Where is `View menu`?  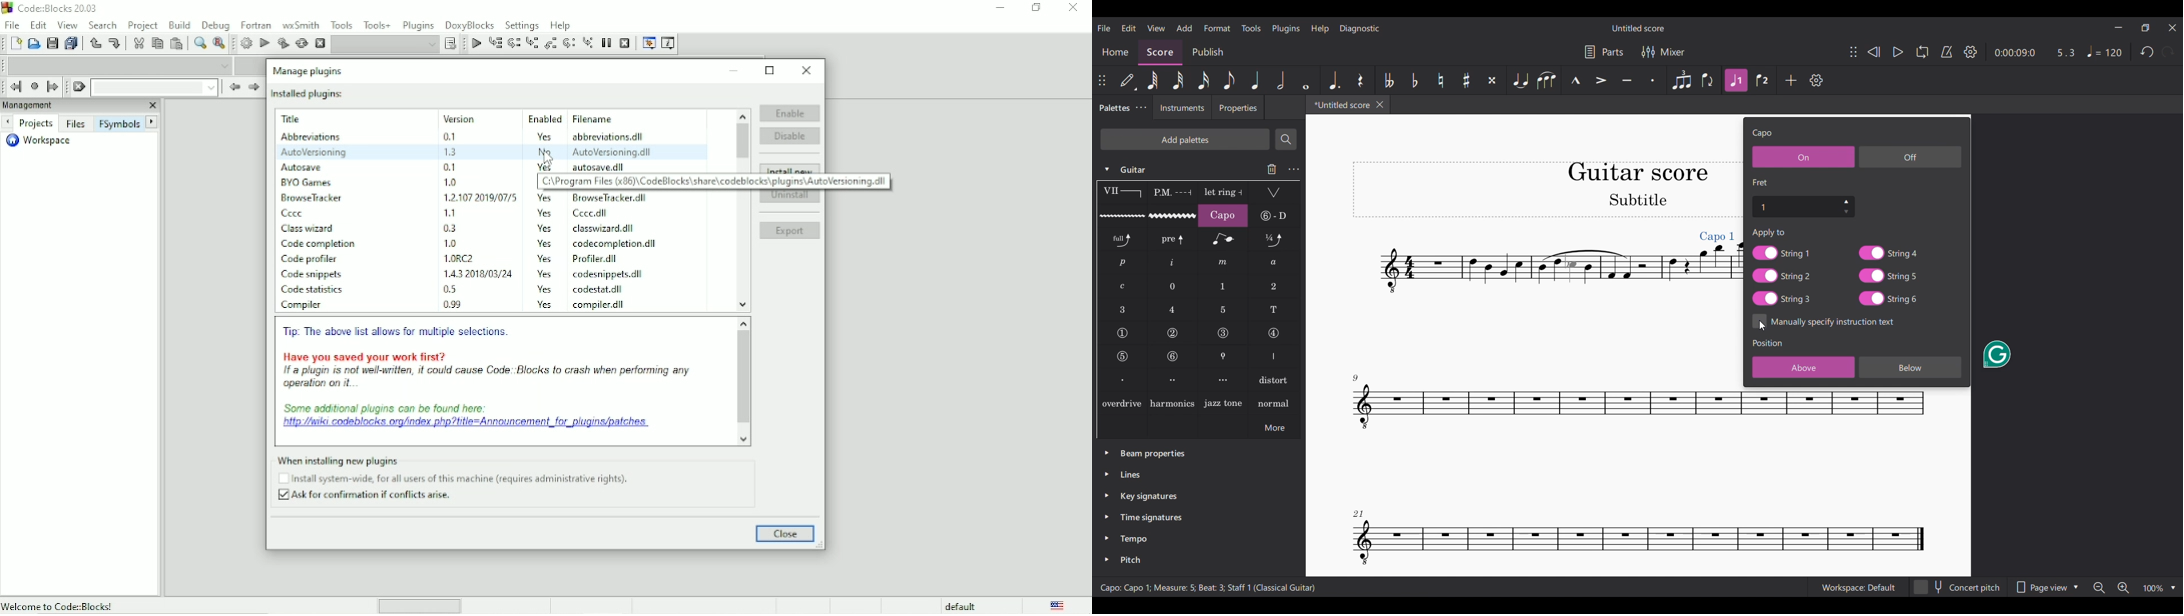
View menu is located at coordinates (1156, 28).